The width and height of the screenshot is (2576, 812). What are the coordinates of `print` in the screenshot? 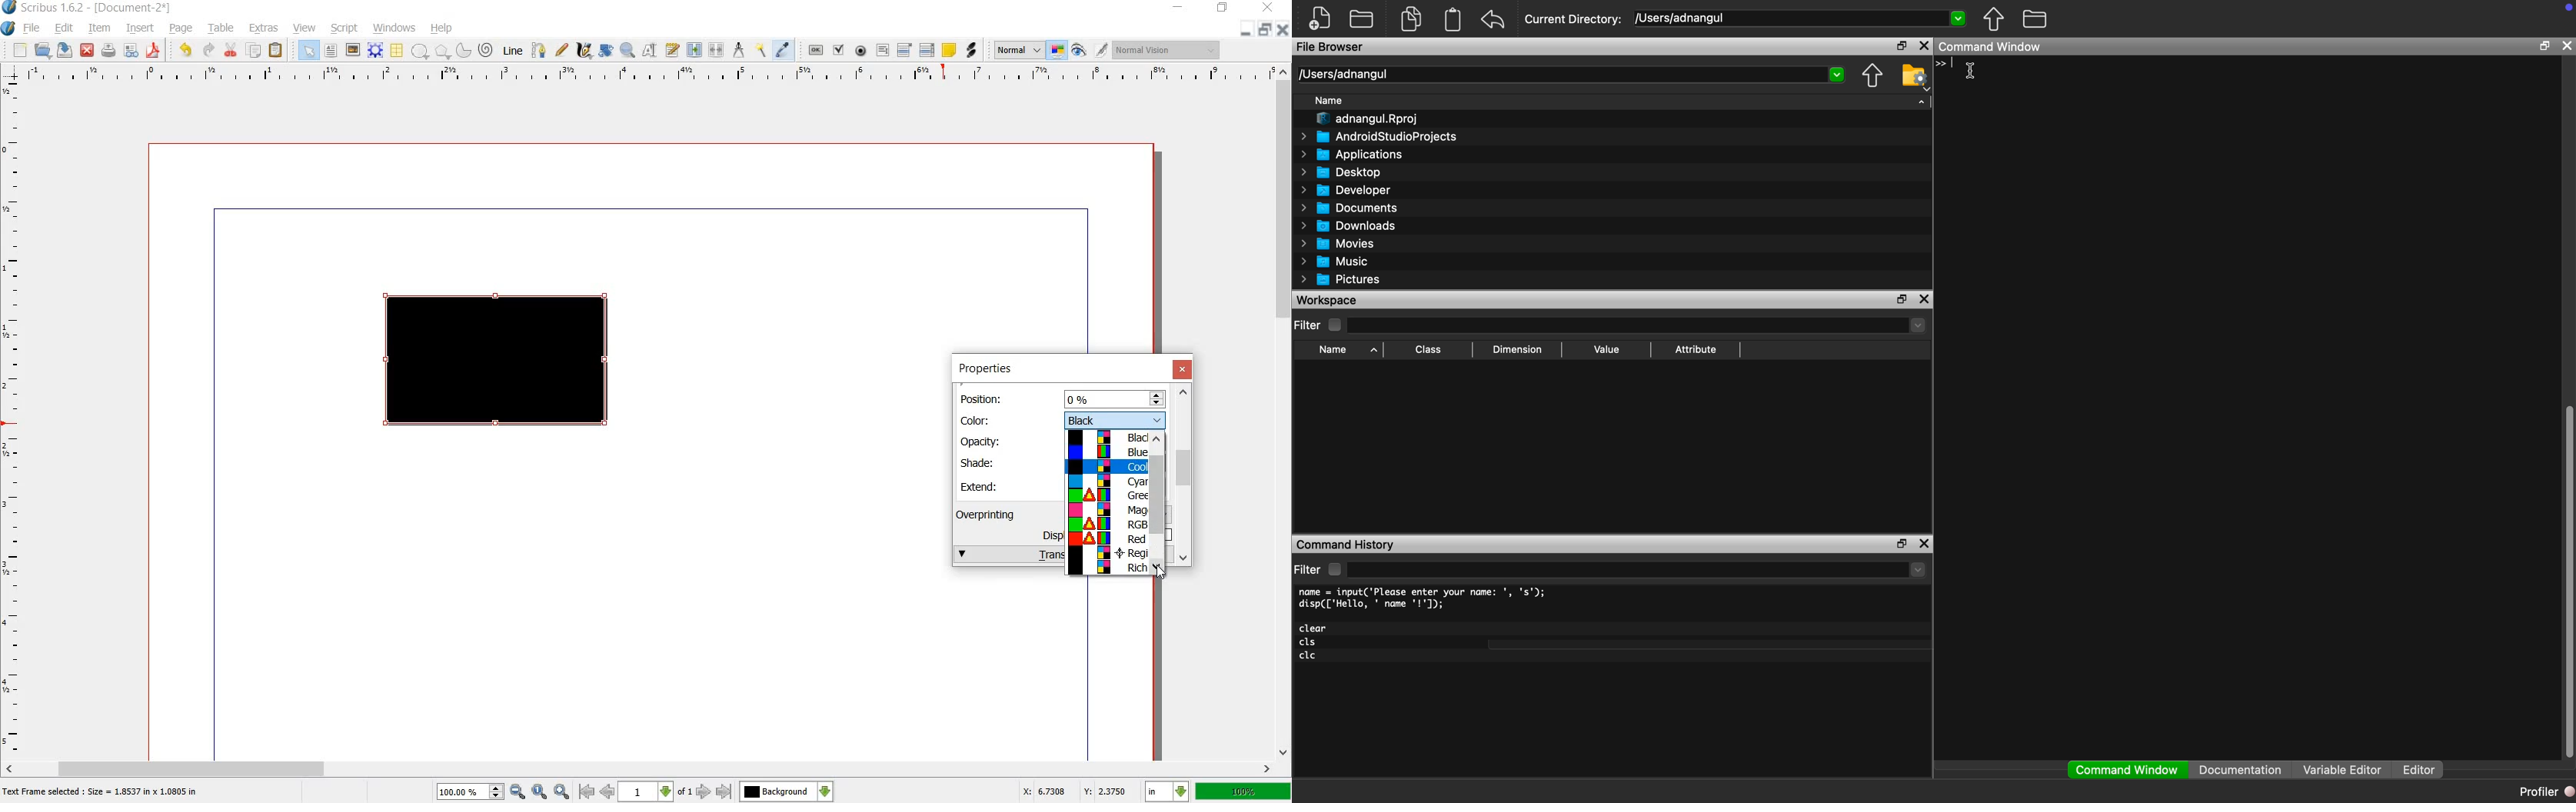 It's located at (108, 51).